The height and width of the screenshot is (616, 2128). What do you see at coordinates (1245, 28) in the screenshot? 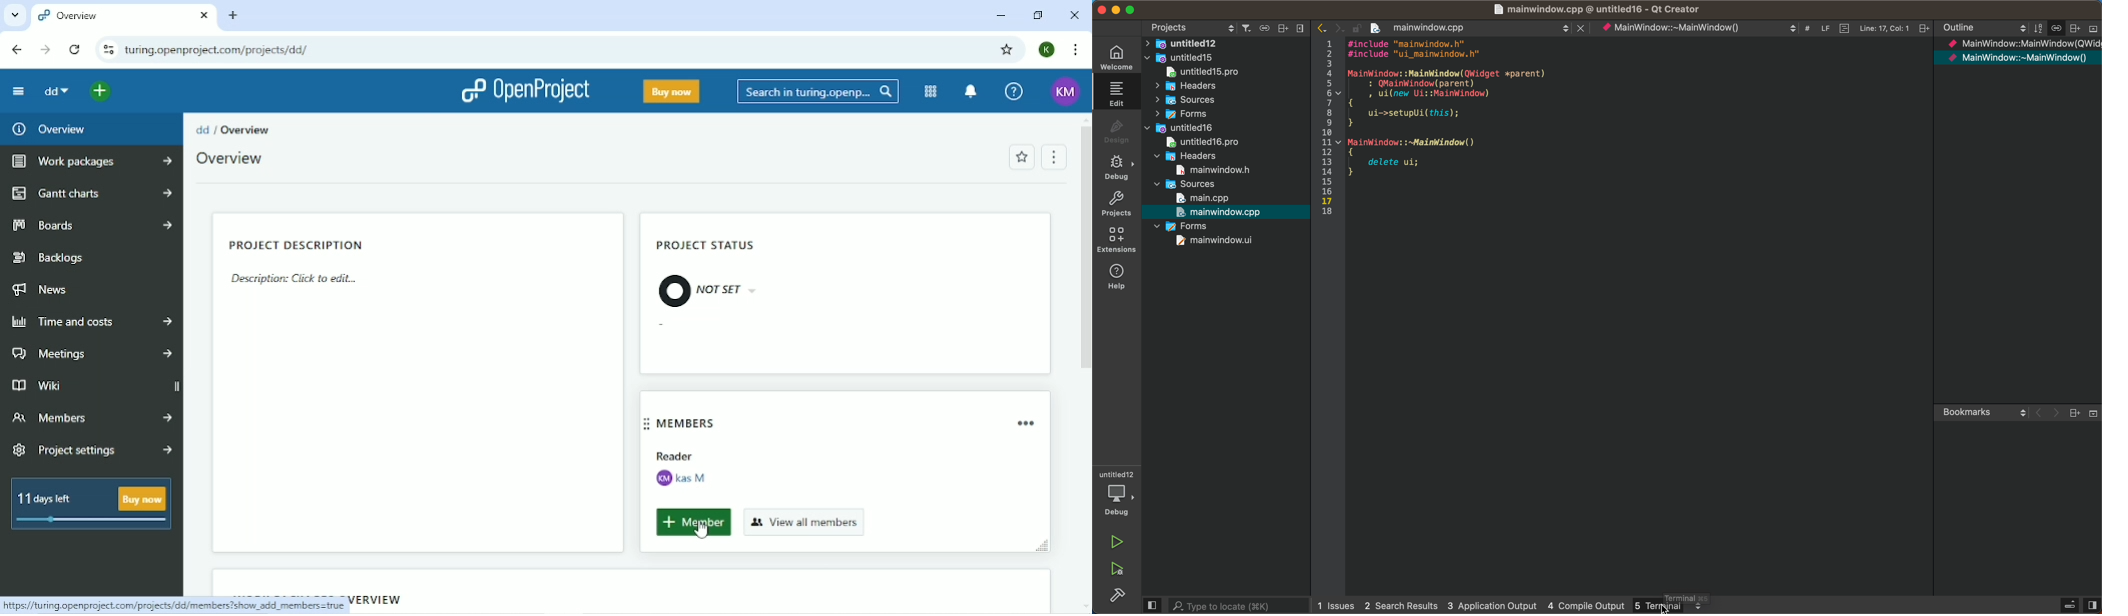
I see `filter` at bounding box center [1245, 28].